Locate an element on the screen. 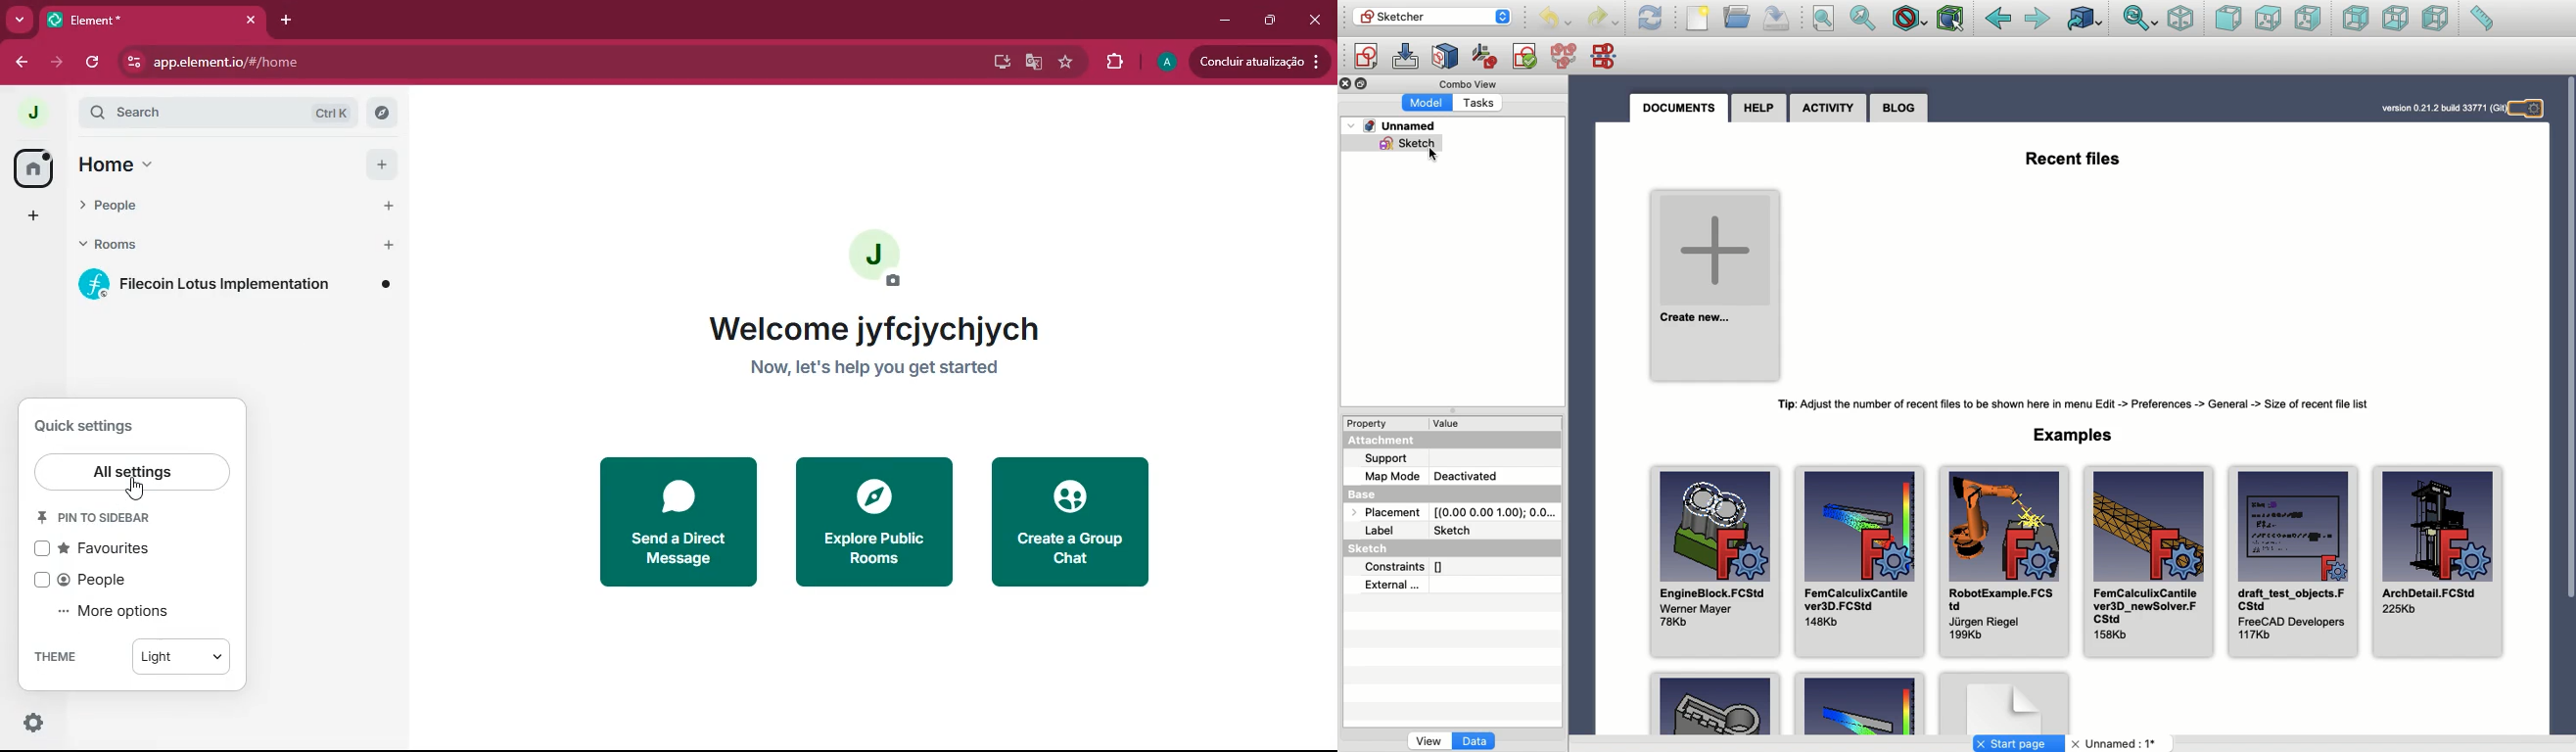 This screenshot has height=756, width=2576. maximize is located at coordinates (1272, 19).